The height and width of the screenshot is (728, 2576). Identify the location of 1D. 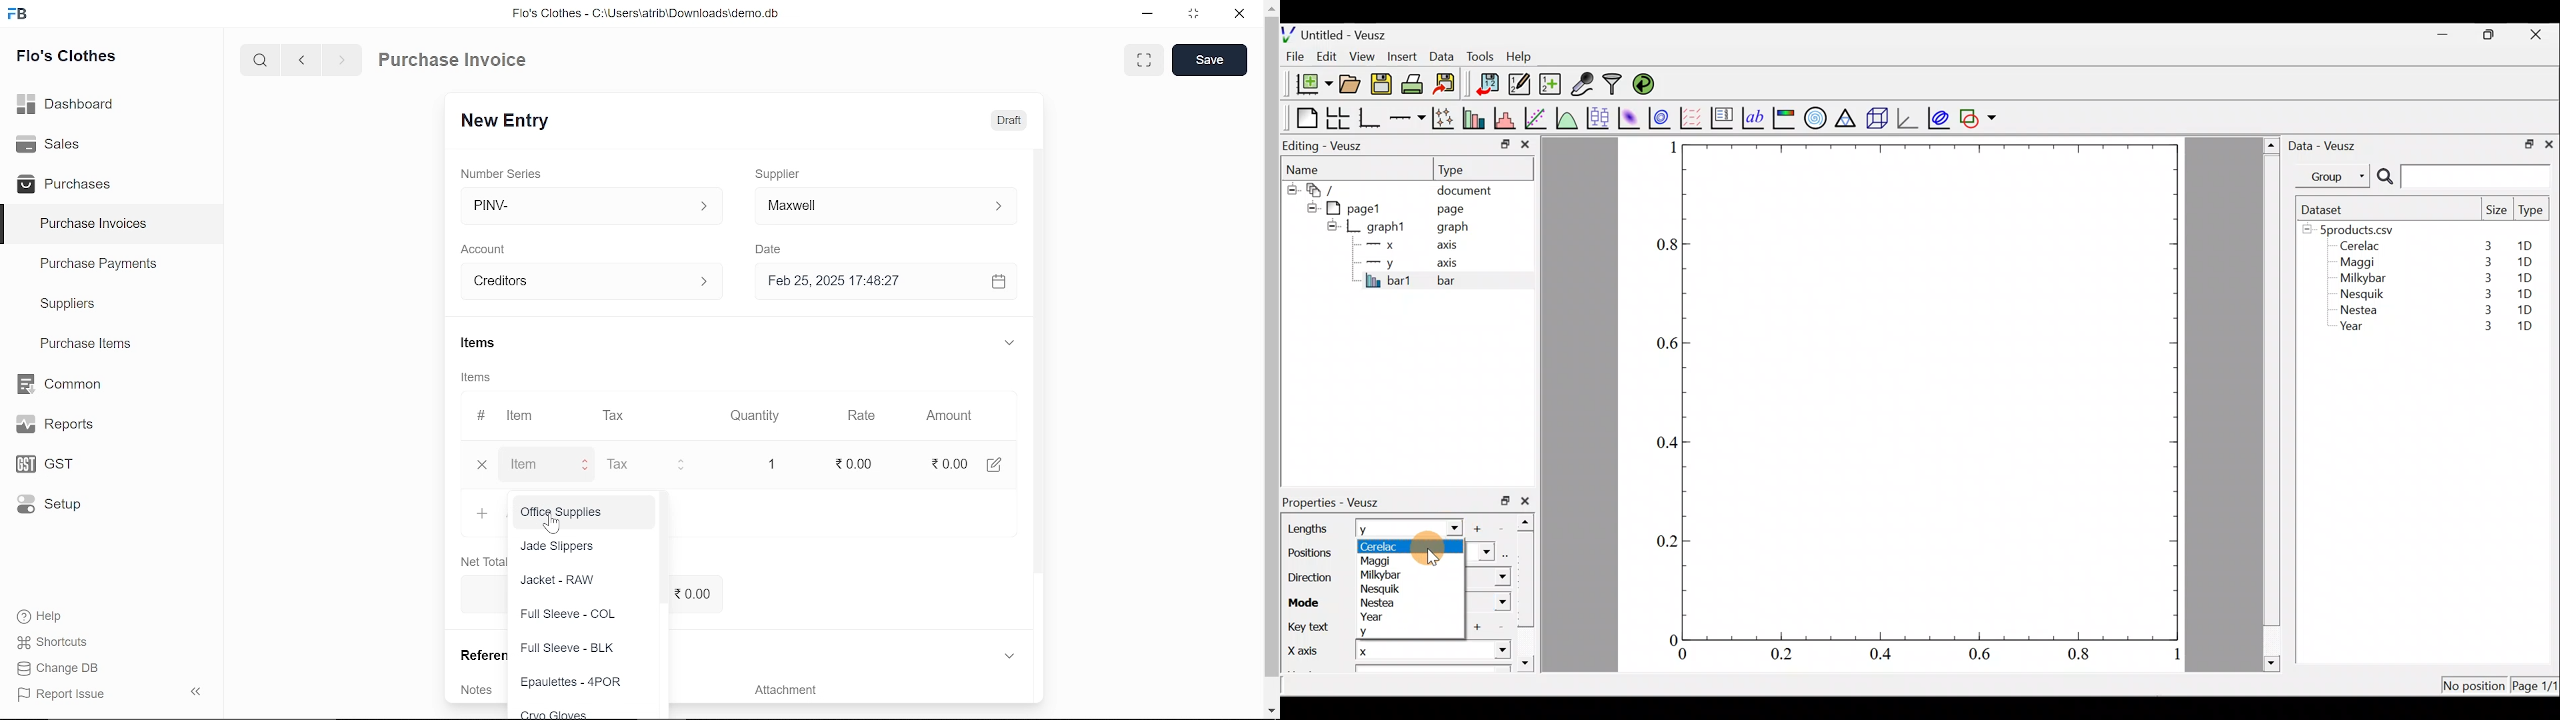
(2525, 327).